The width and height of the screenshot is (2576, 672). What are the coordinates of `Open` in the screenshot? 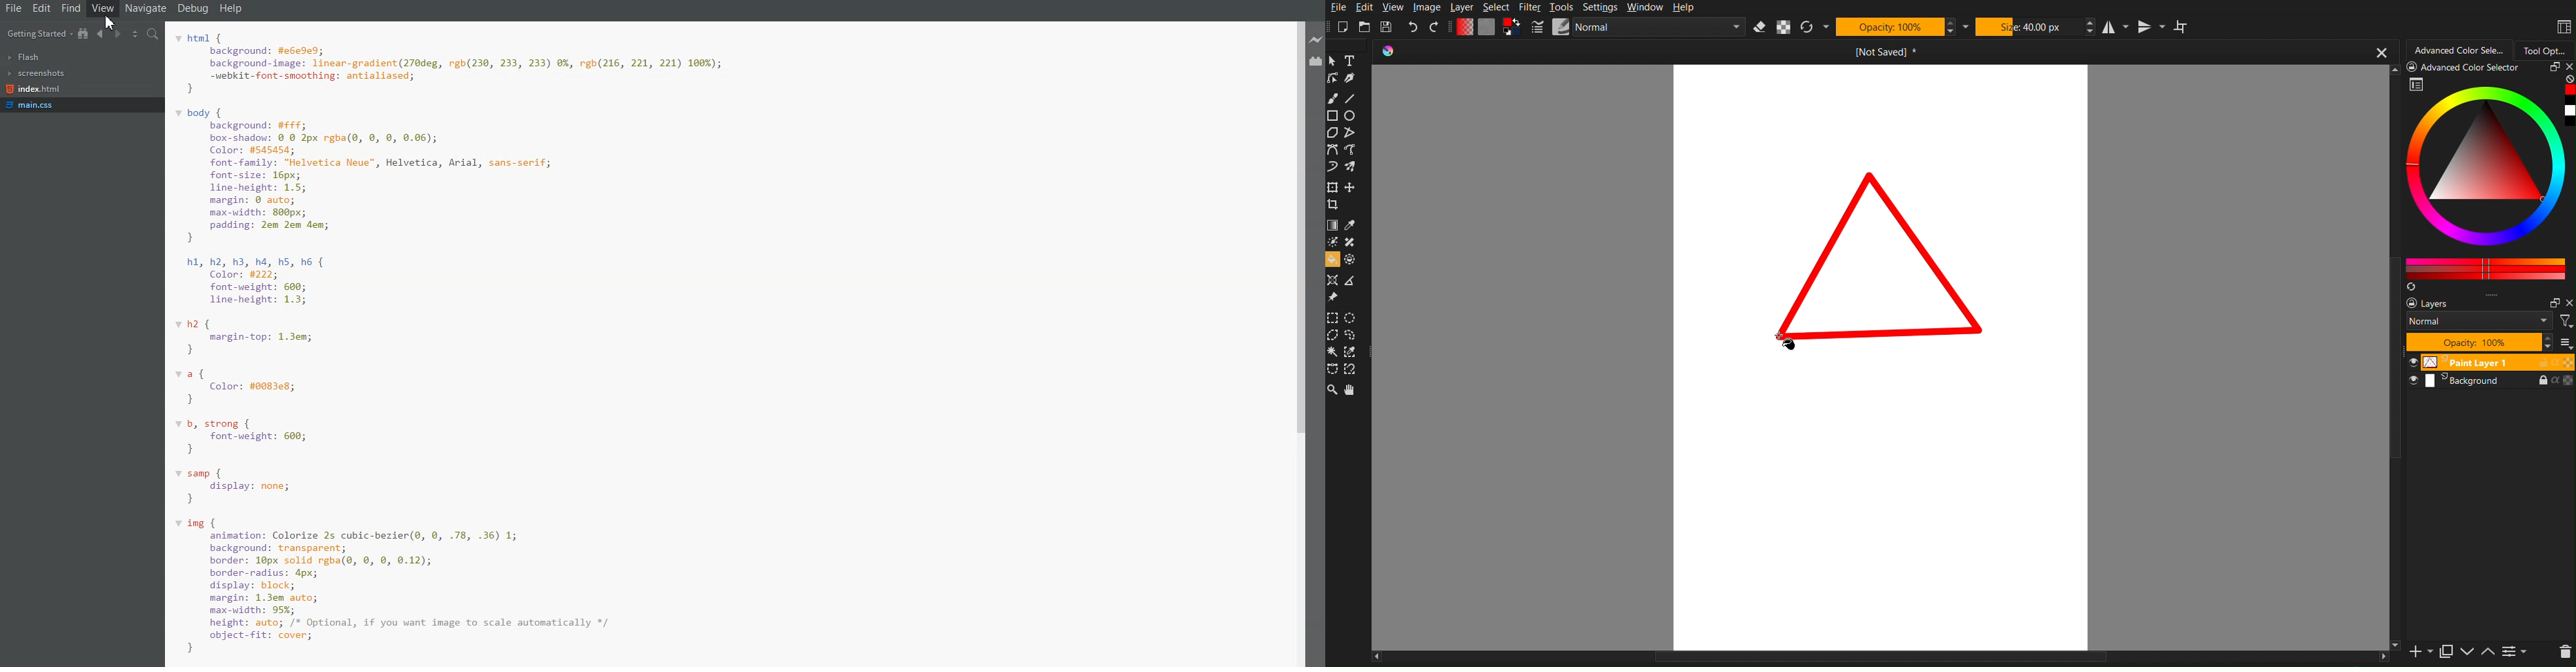 It's located at (1365, 27).